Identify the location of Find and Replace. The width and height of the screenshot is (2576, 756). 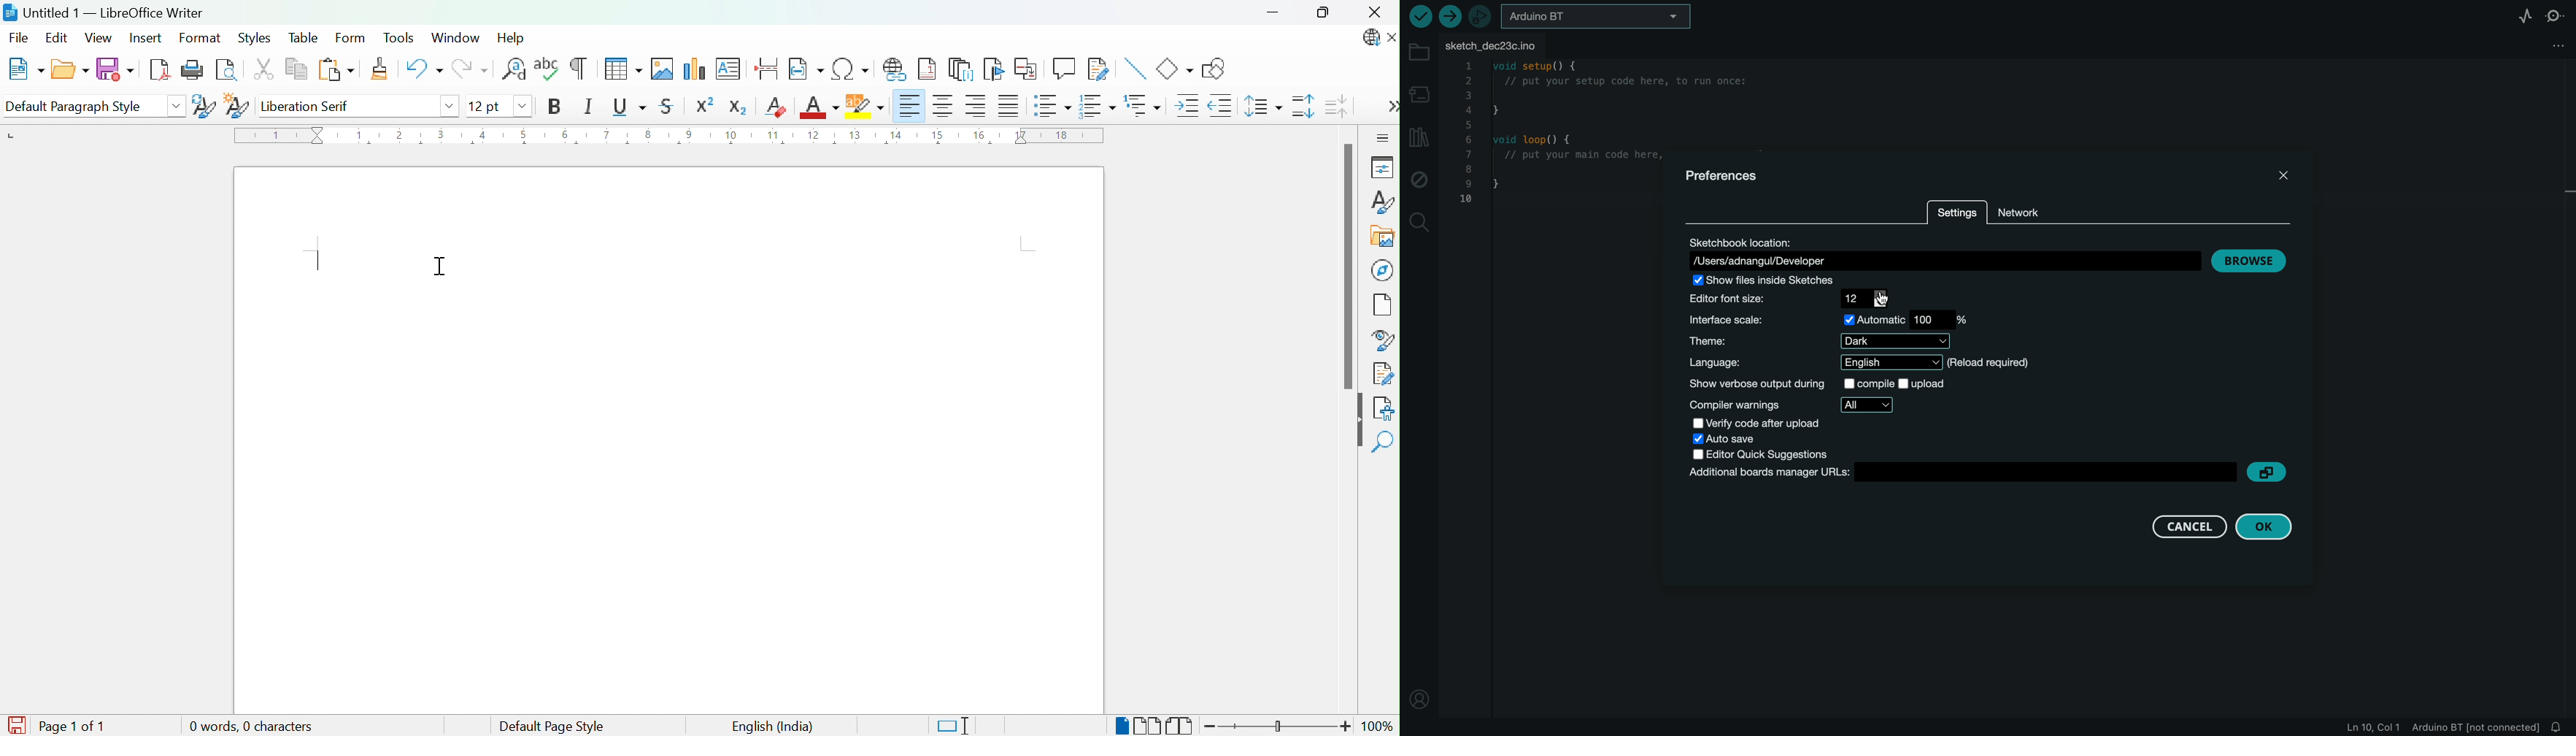
(514, 69).